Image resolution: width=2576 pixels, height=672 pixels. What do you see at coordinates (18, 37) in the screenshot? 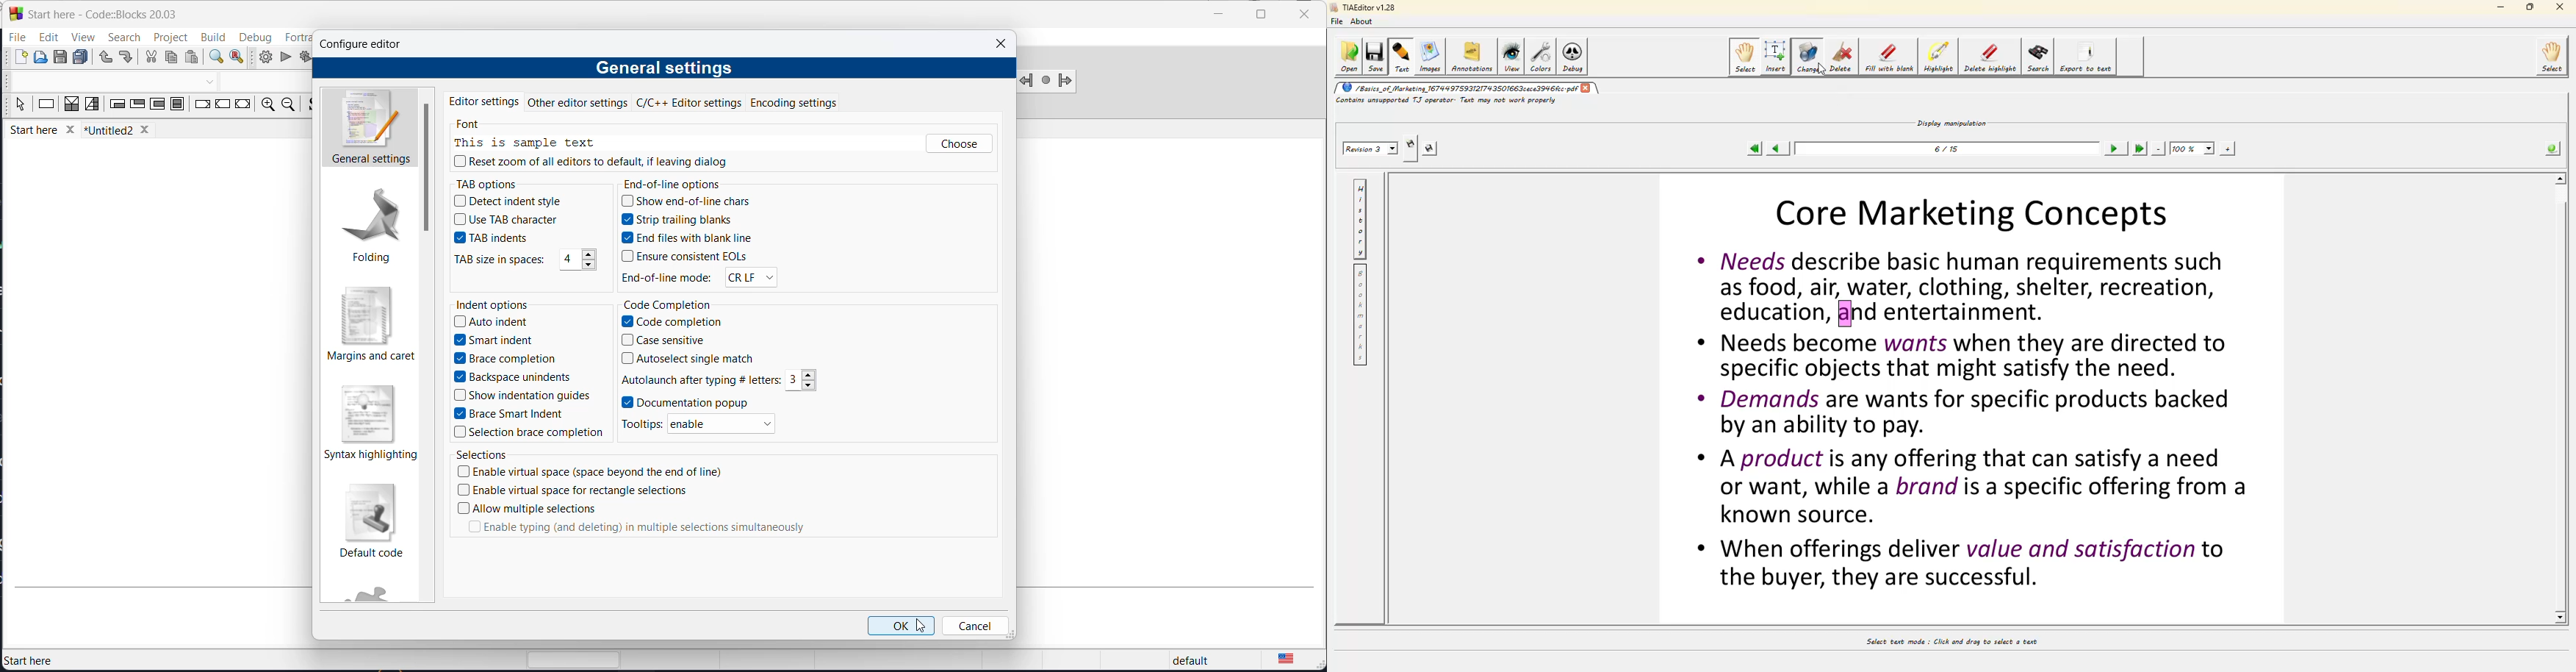
I see `file` at bounding box center [18, 37].